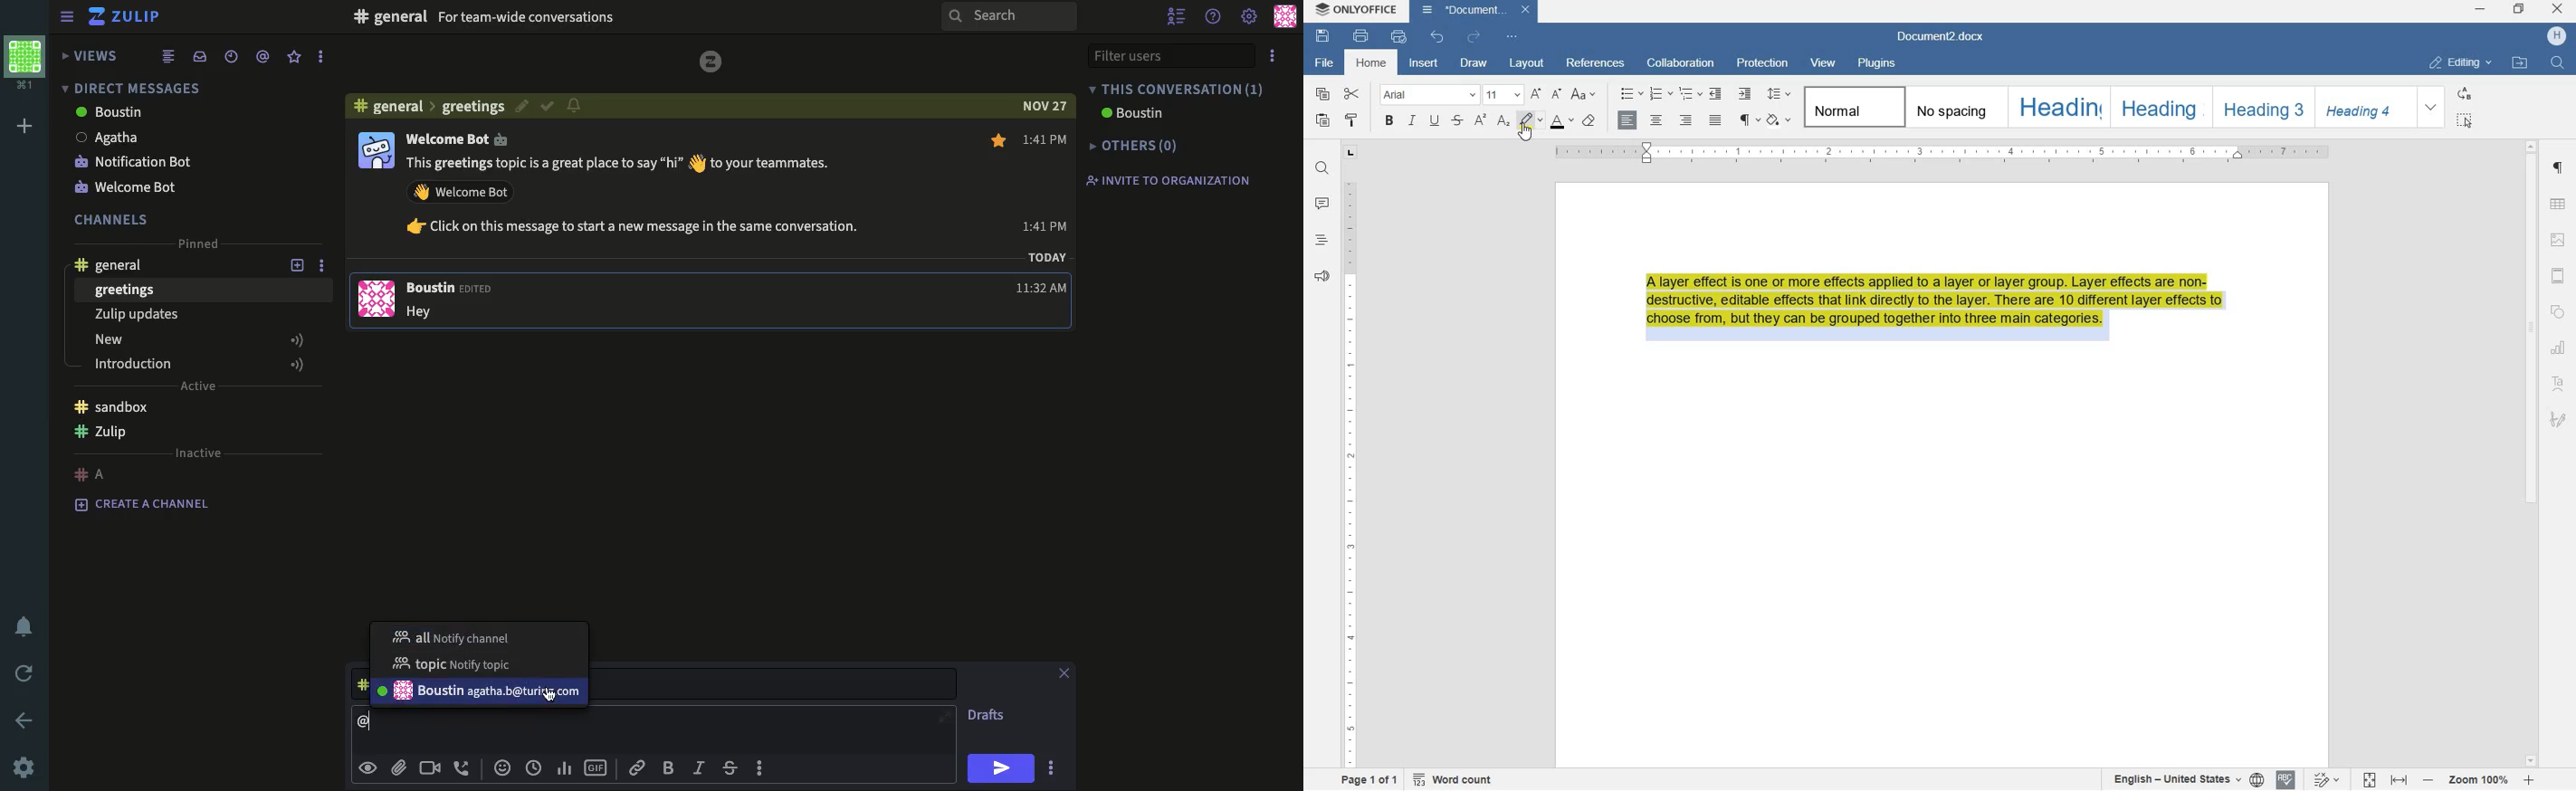  I want to click on add new topic, so click(298, 267).